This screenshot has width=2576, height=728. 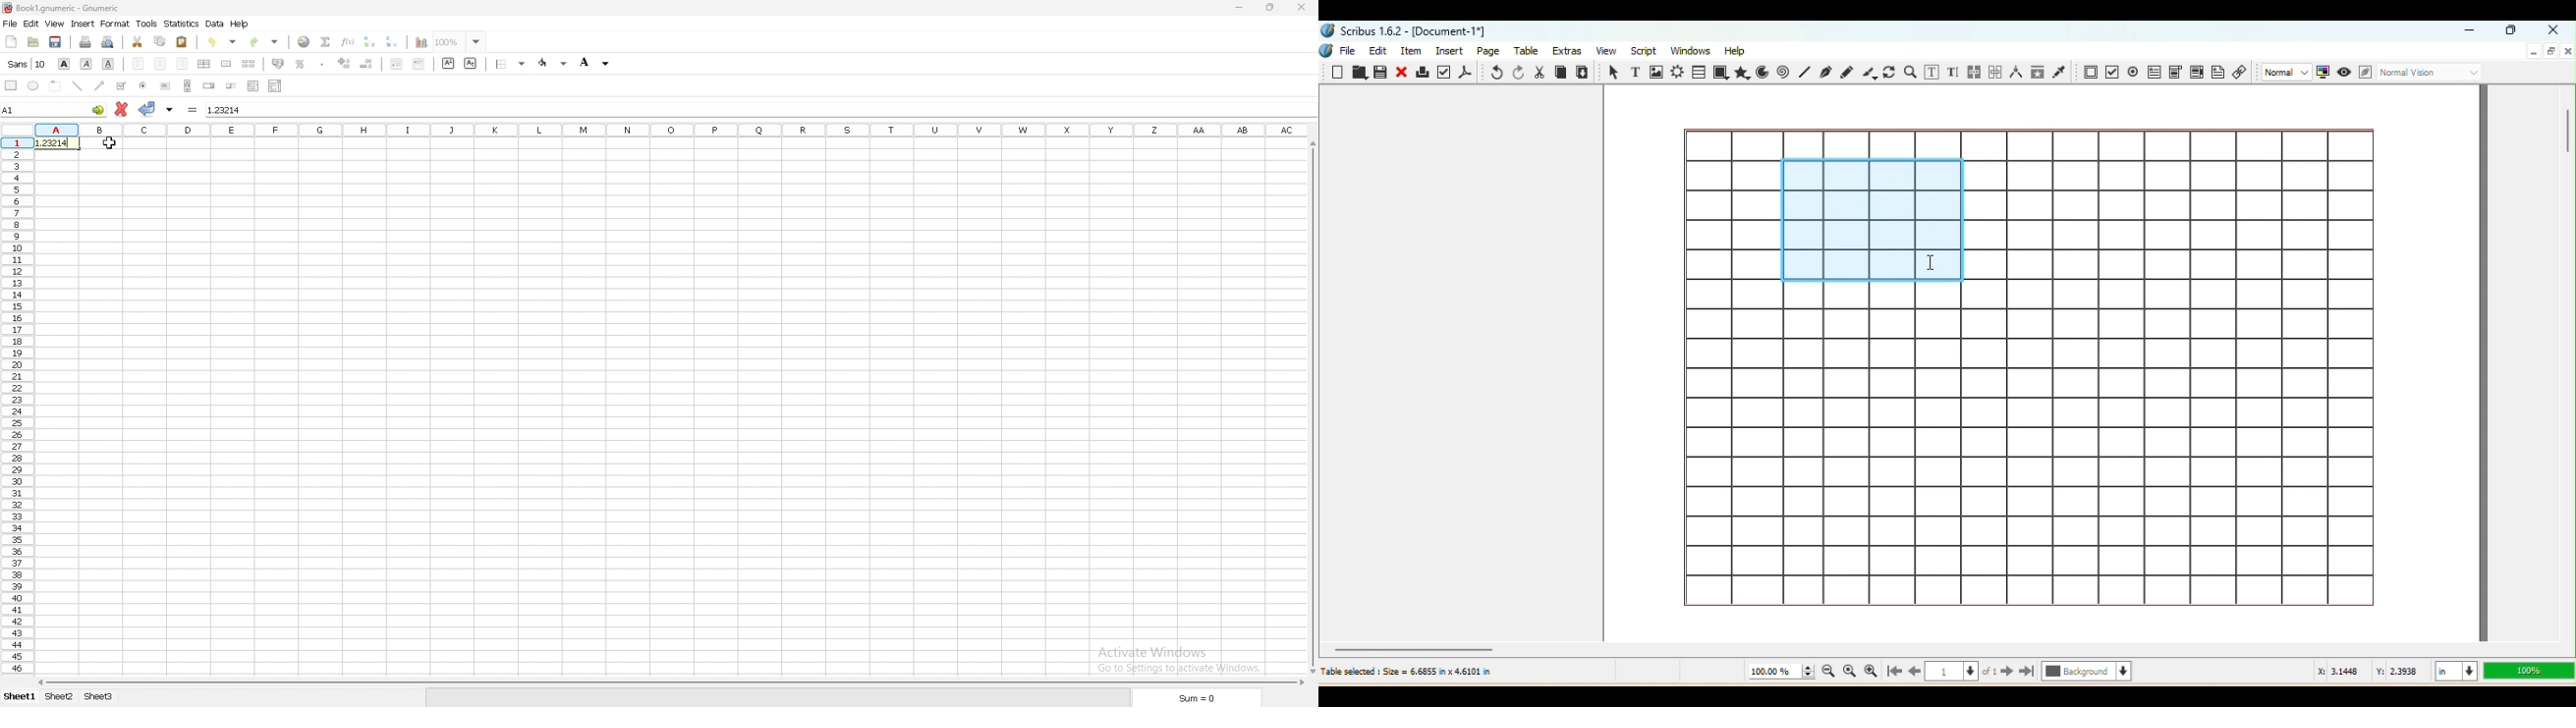 What do you see at coordinates (1377, 51) in the screenshot?
I see `Edit` at bounding box center [1377, 51].